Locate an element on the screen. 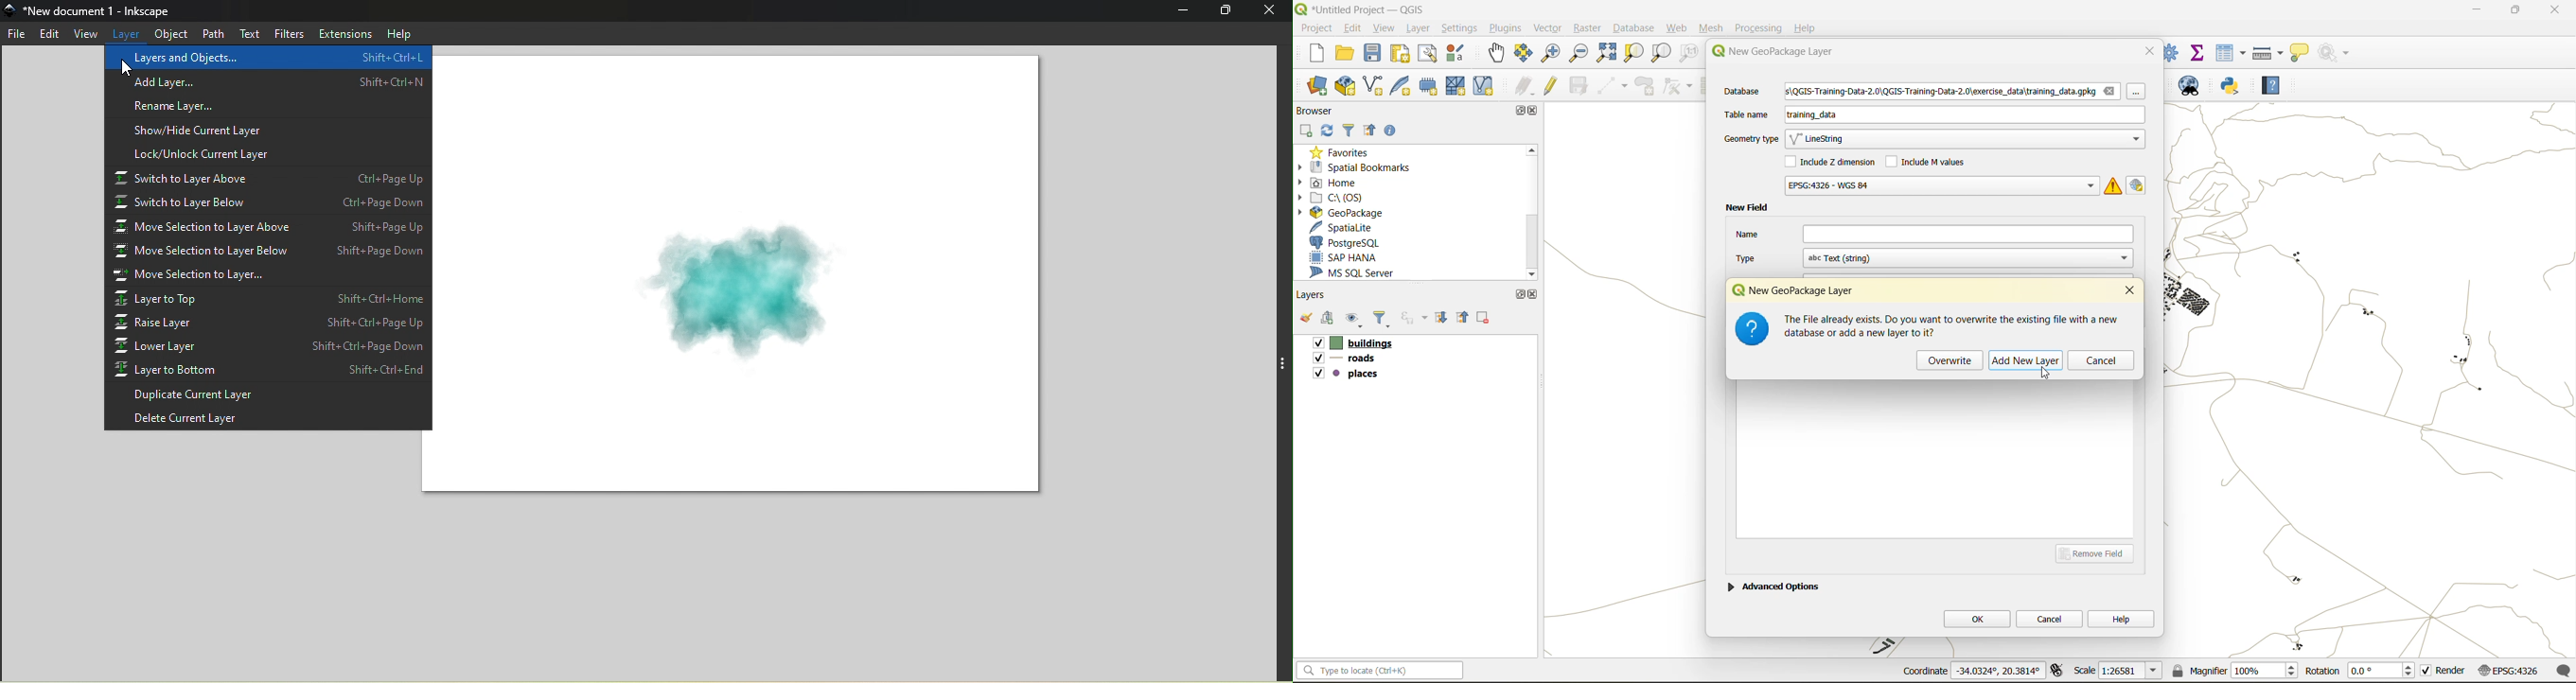 The width and height of the screenshot is (2576, 700). crs (EPSG:4326) is located at coordinates (2512, 671).